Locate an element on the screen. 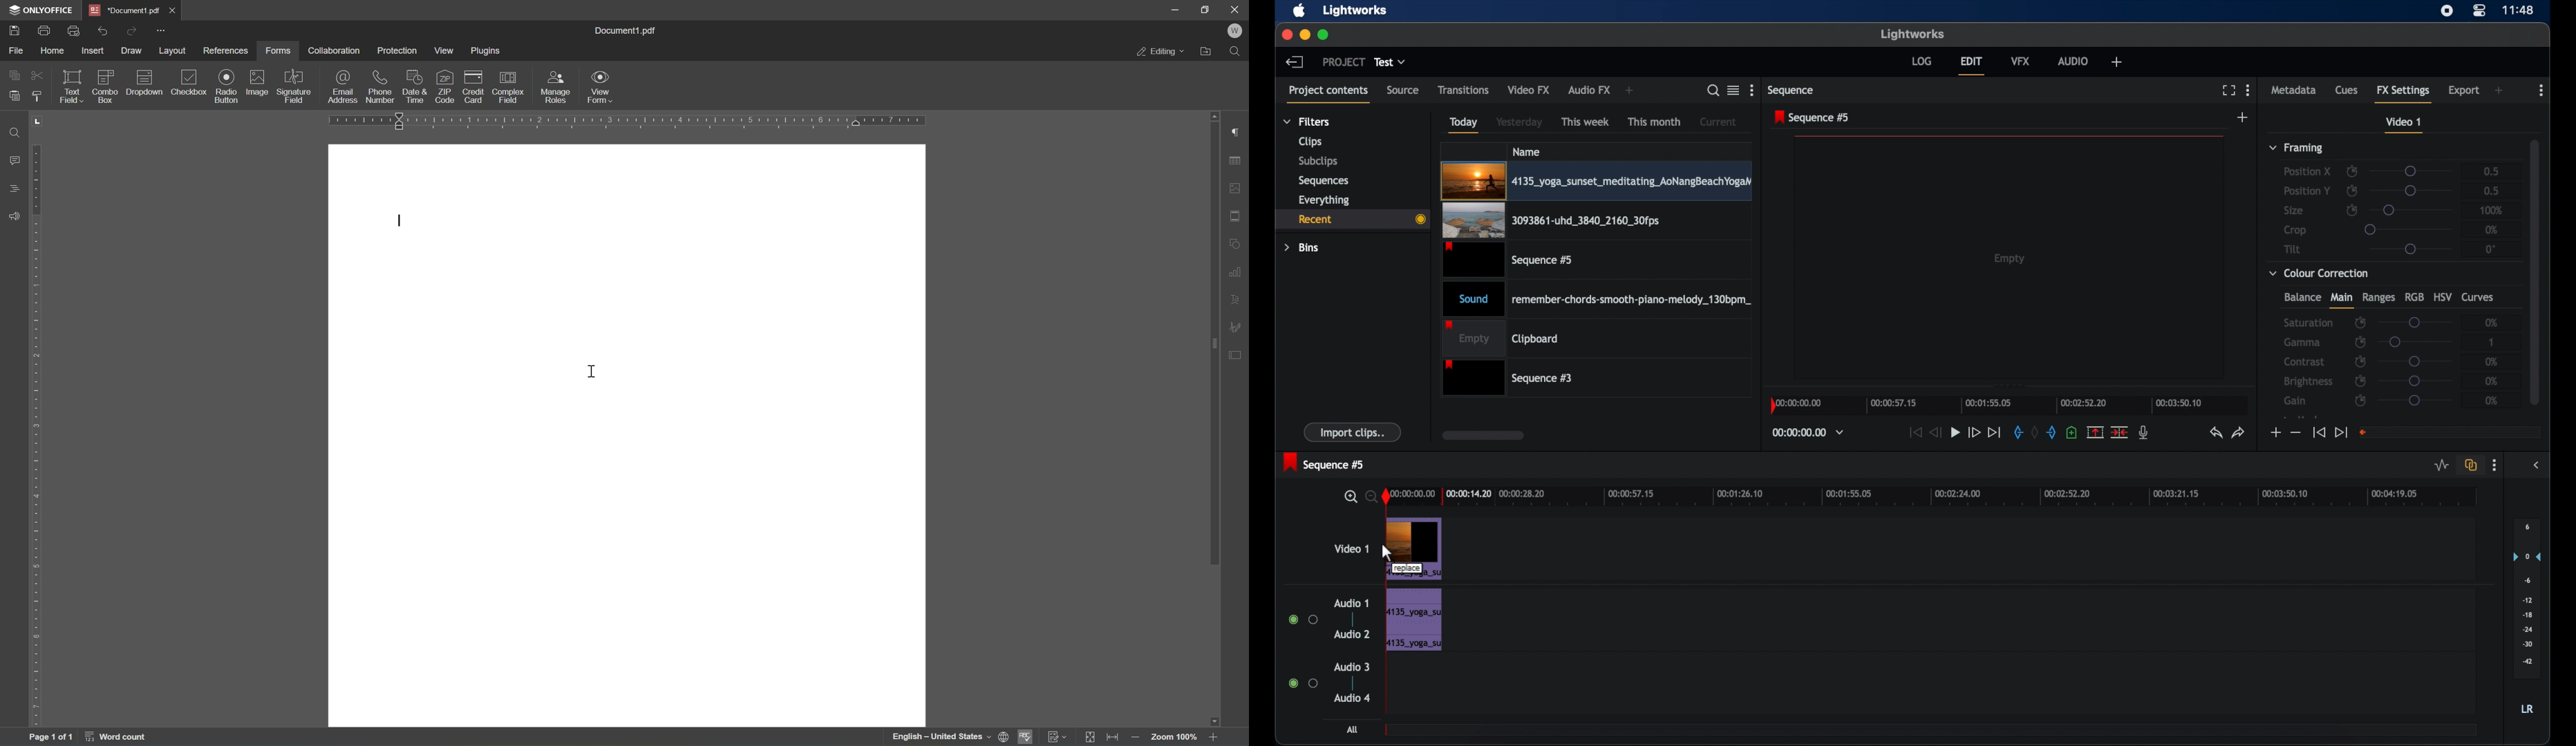 This screenshot has height=756, width=2576. in mark is located at coordinates (2018, 432).